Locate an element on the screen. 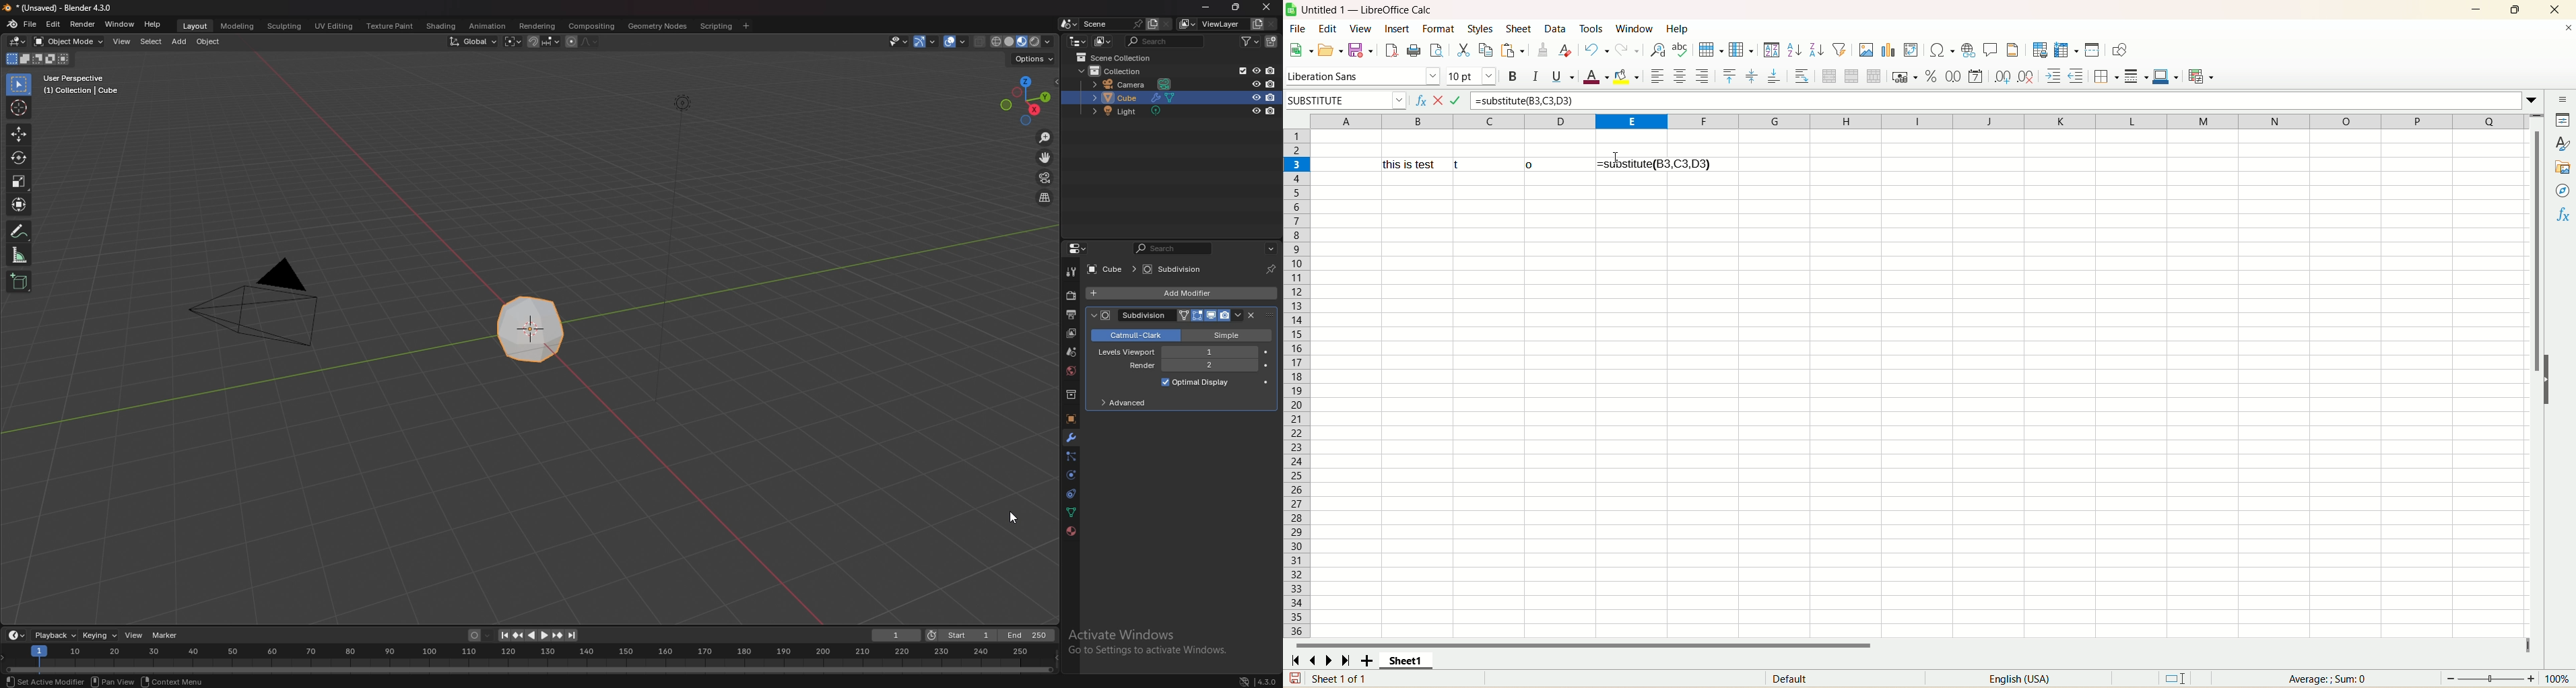 The image size is (2576, 700). remove formatting is located at coordinates (1565, 48).